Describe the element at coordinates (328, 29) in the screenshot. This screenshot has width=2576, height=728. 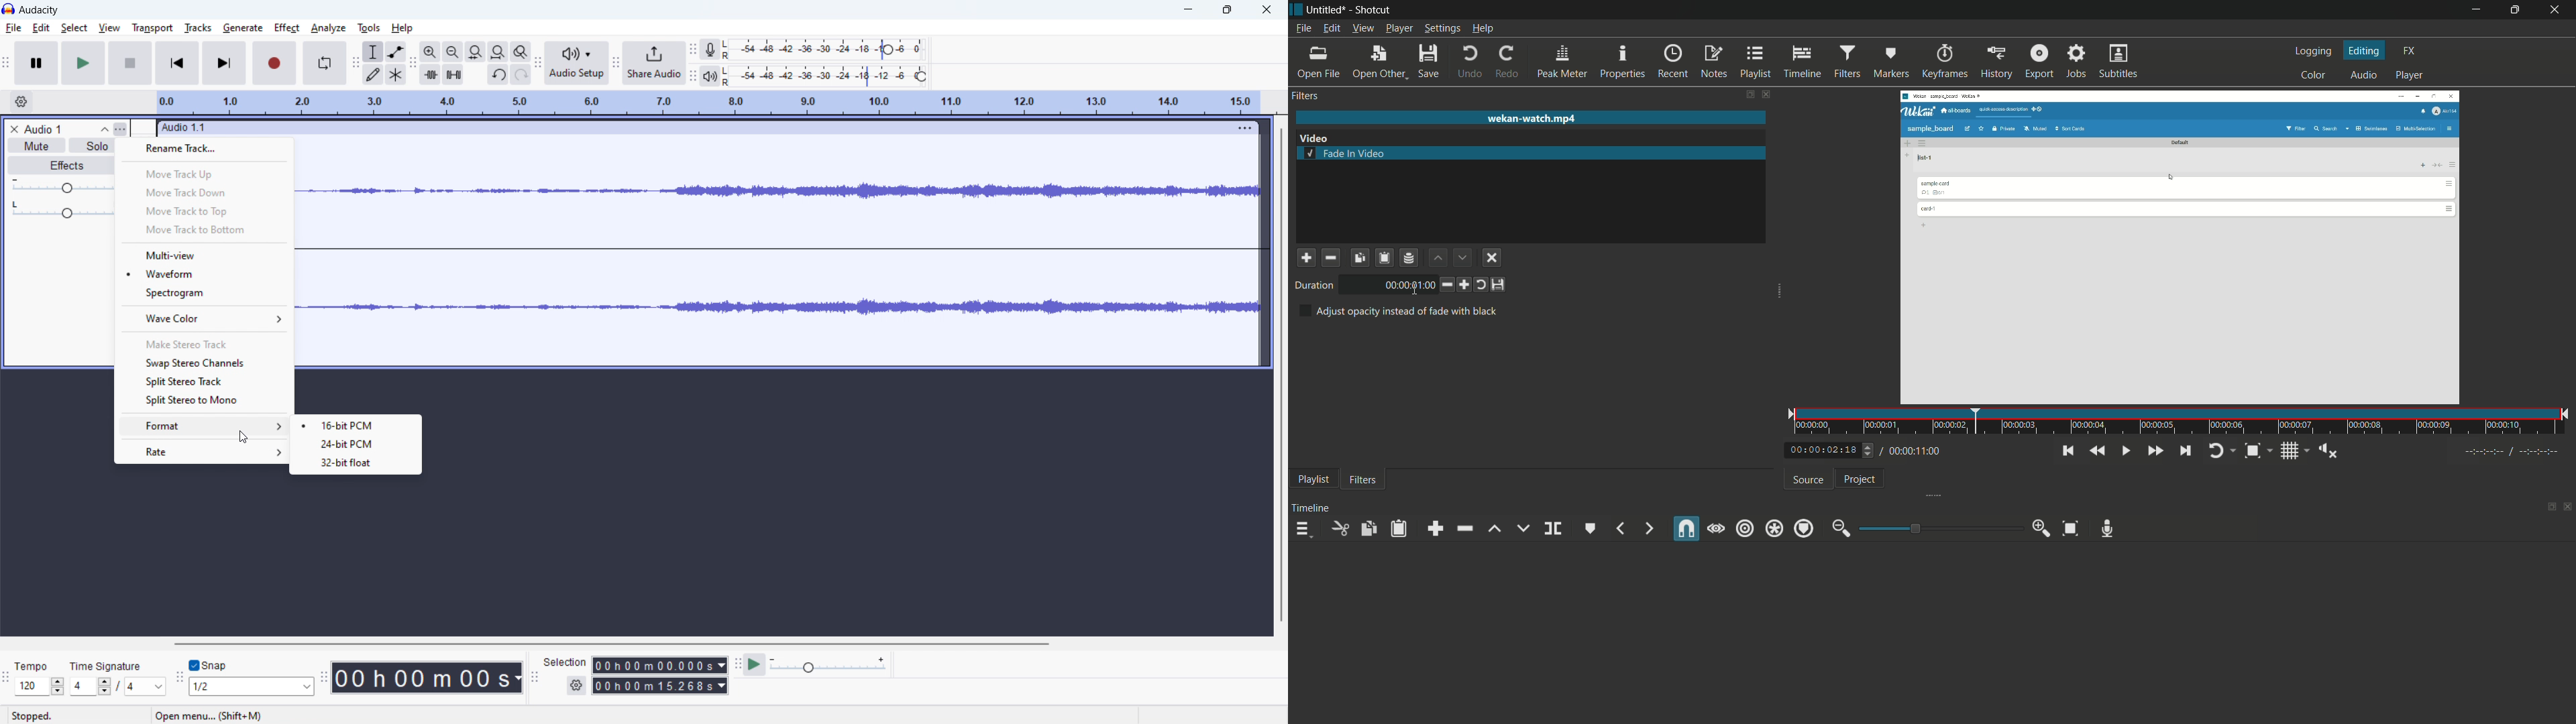
I see `analyze` at that location.